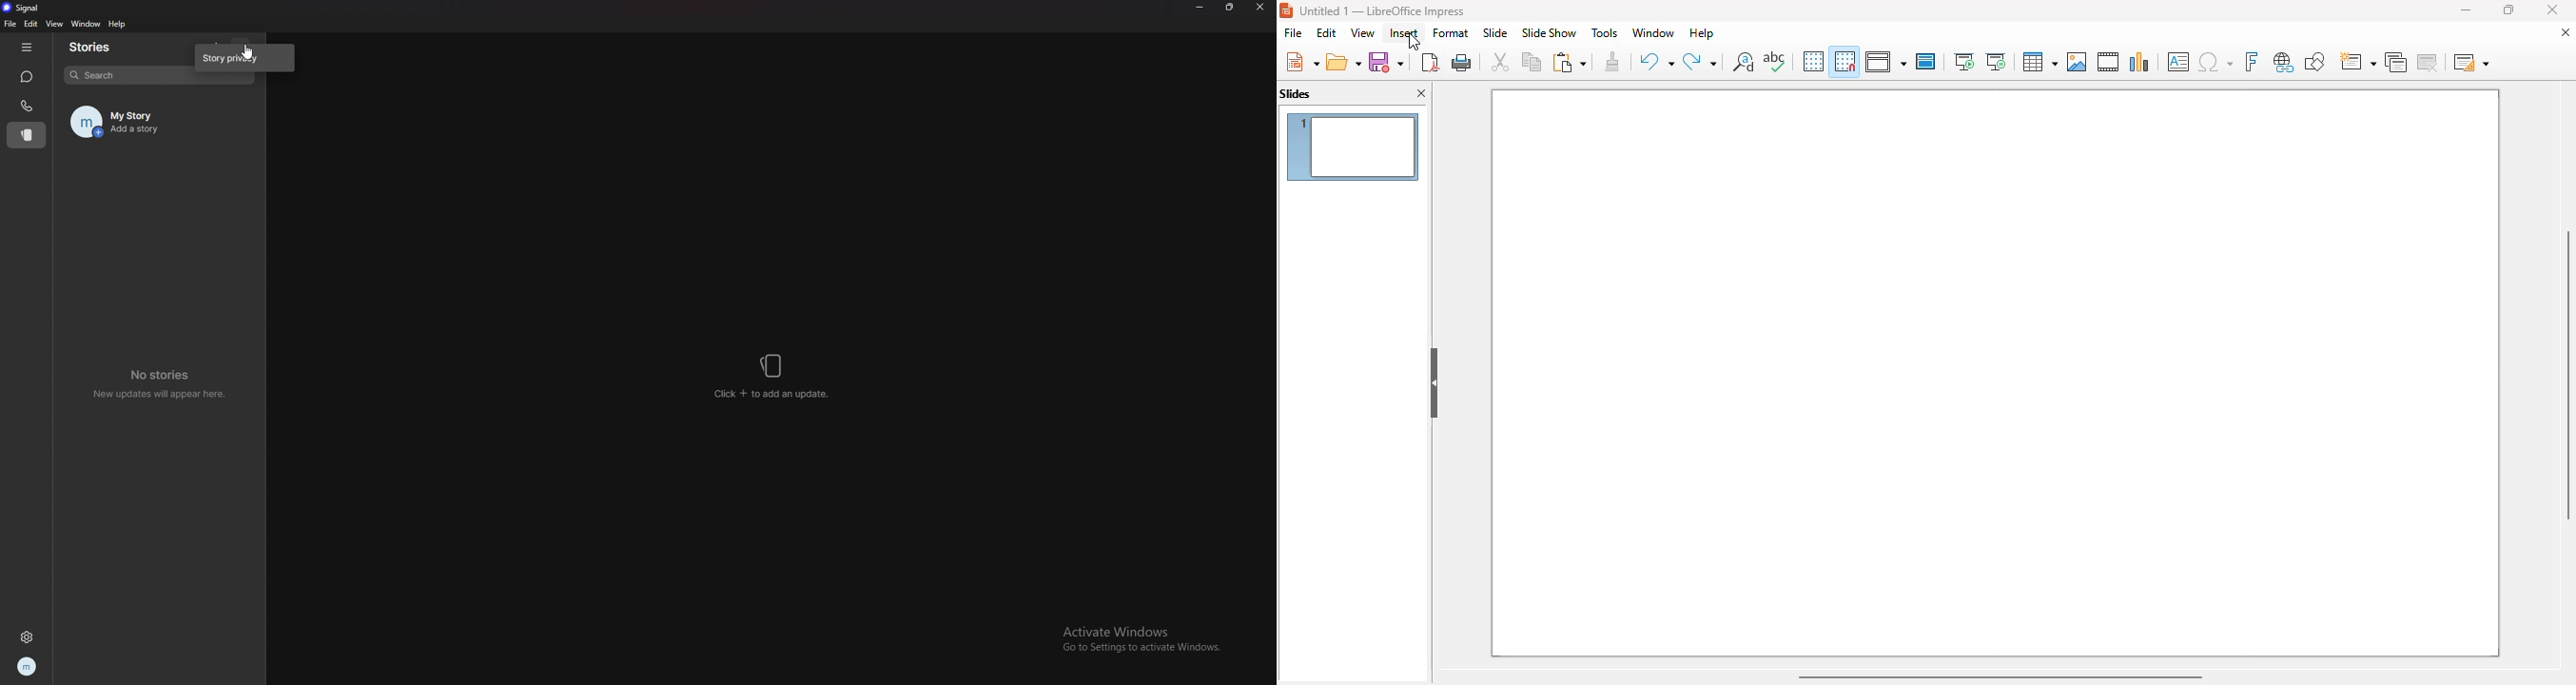 This screenshot has height=700, width=2576. Describe the element at coordinates (1286, 10) in the screenshot. I see `logo` at that location.